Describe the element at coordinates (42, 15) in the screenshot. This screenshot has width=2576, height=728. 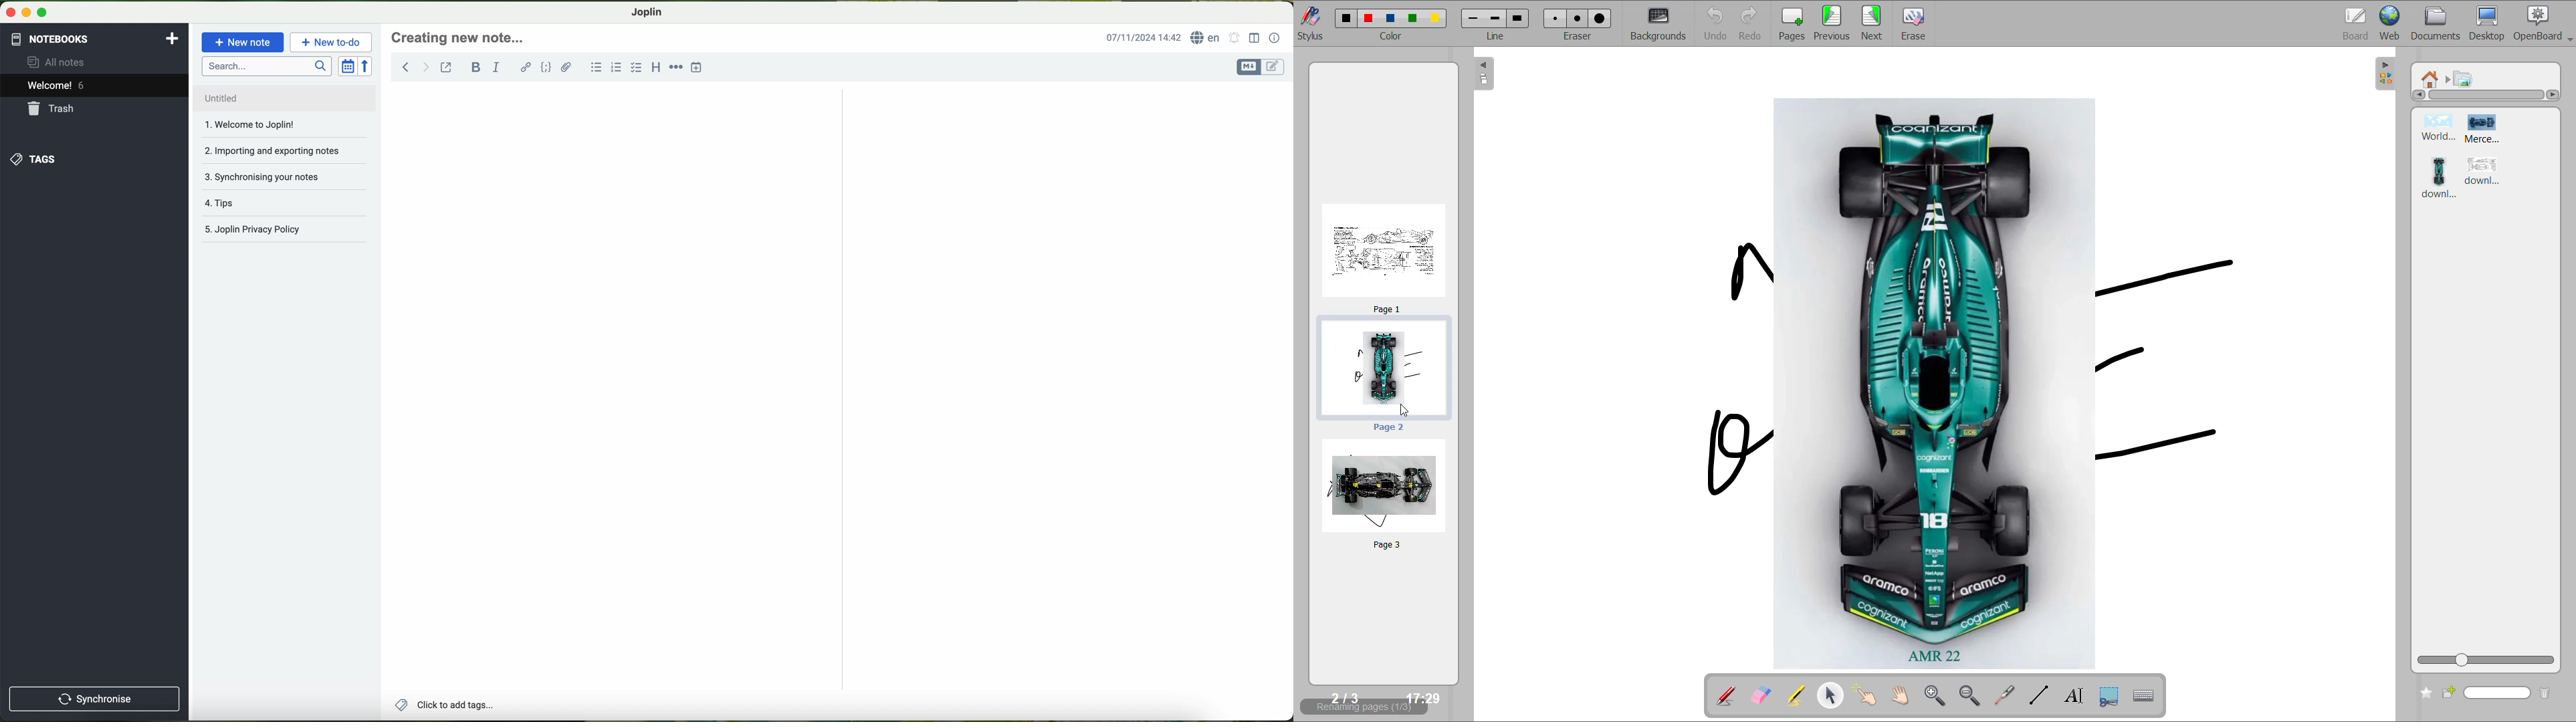
I see `maximize` at that location.